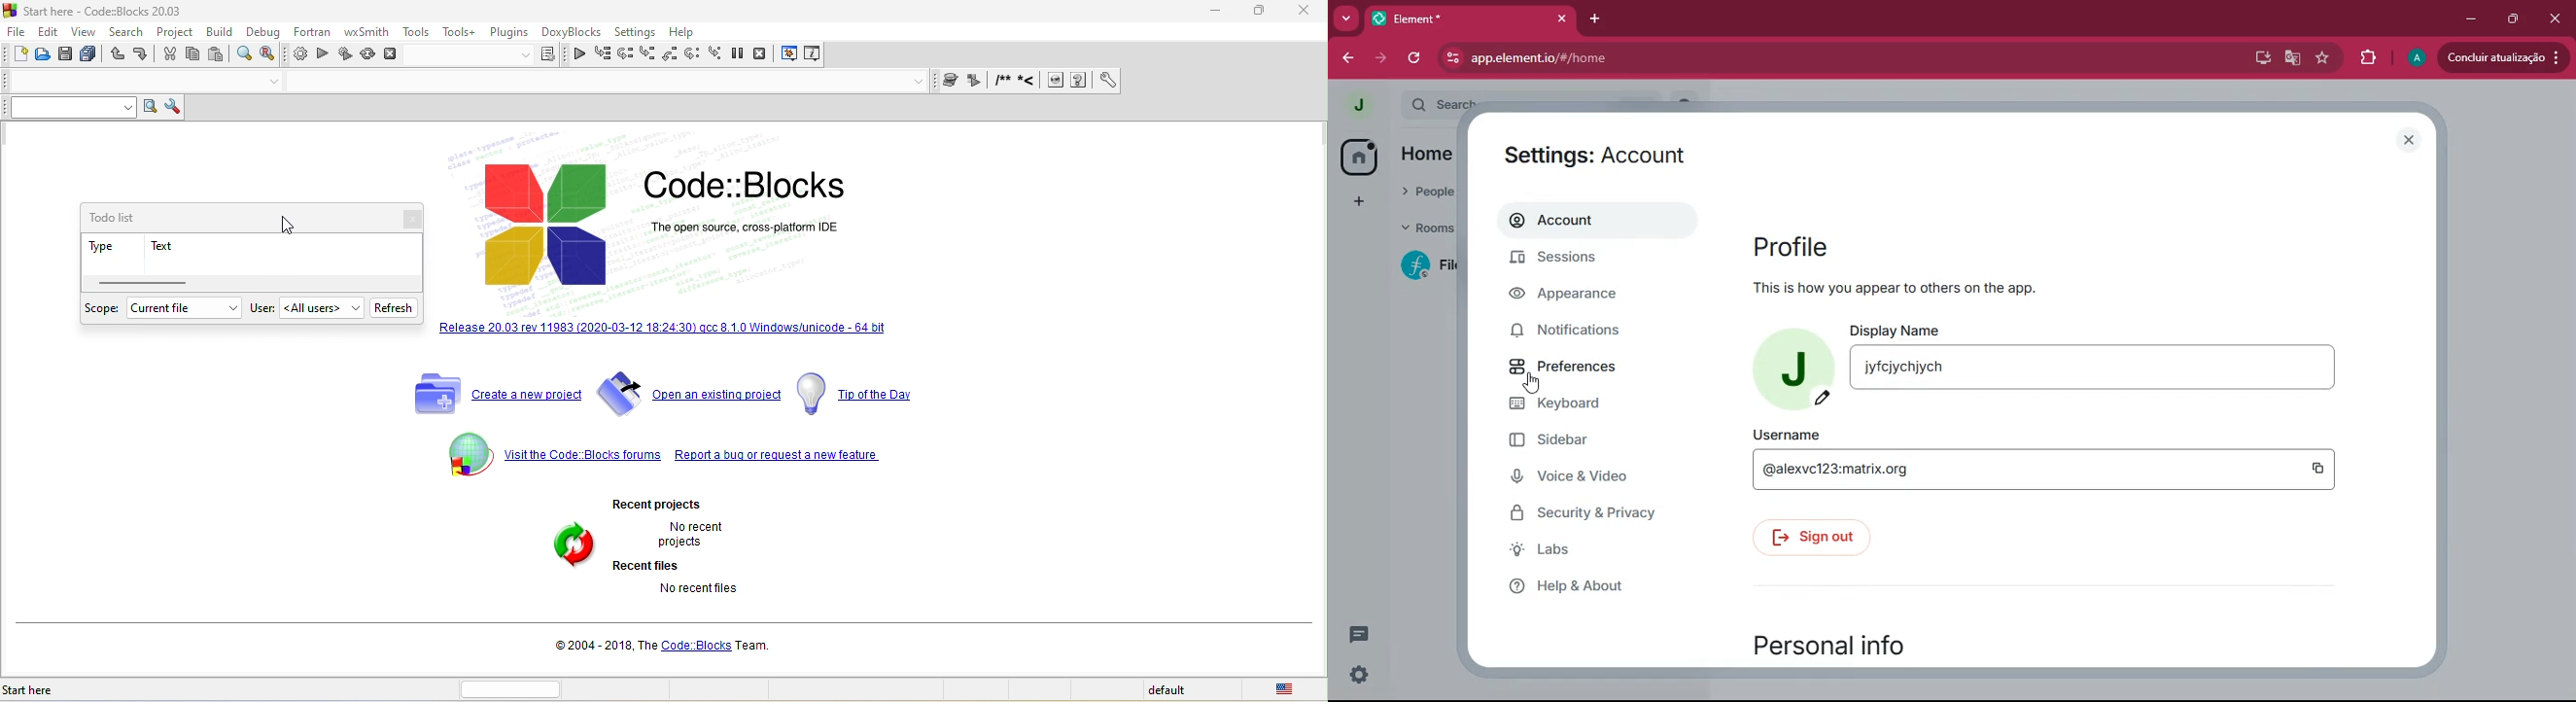 The image size is (2576, 728). I want to click on open tab, so click(127, 82).